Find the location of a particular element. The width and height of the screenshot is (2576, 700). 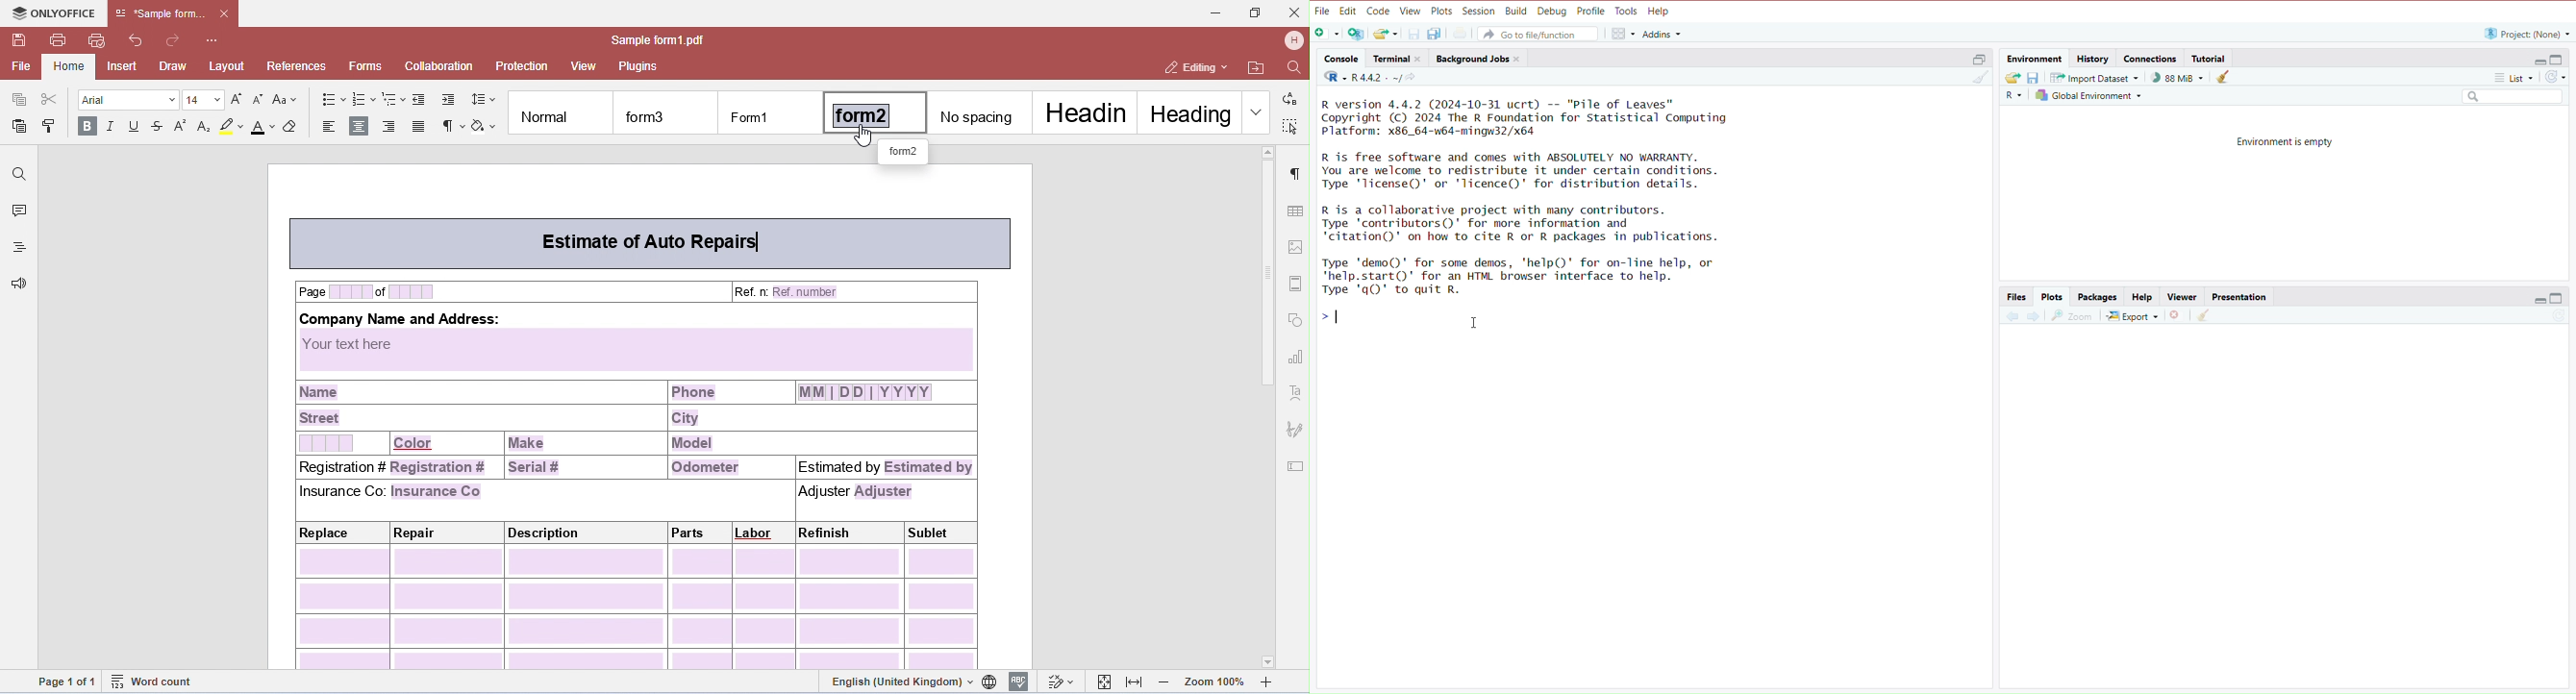

Debug is located at coordinates (1552, 11).